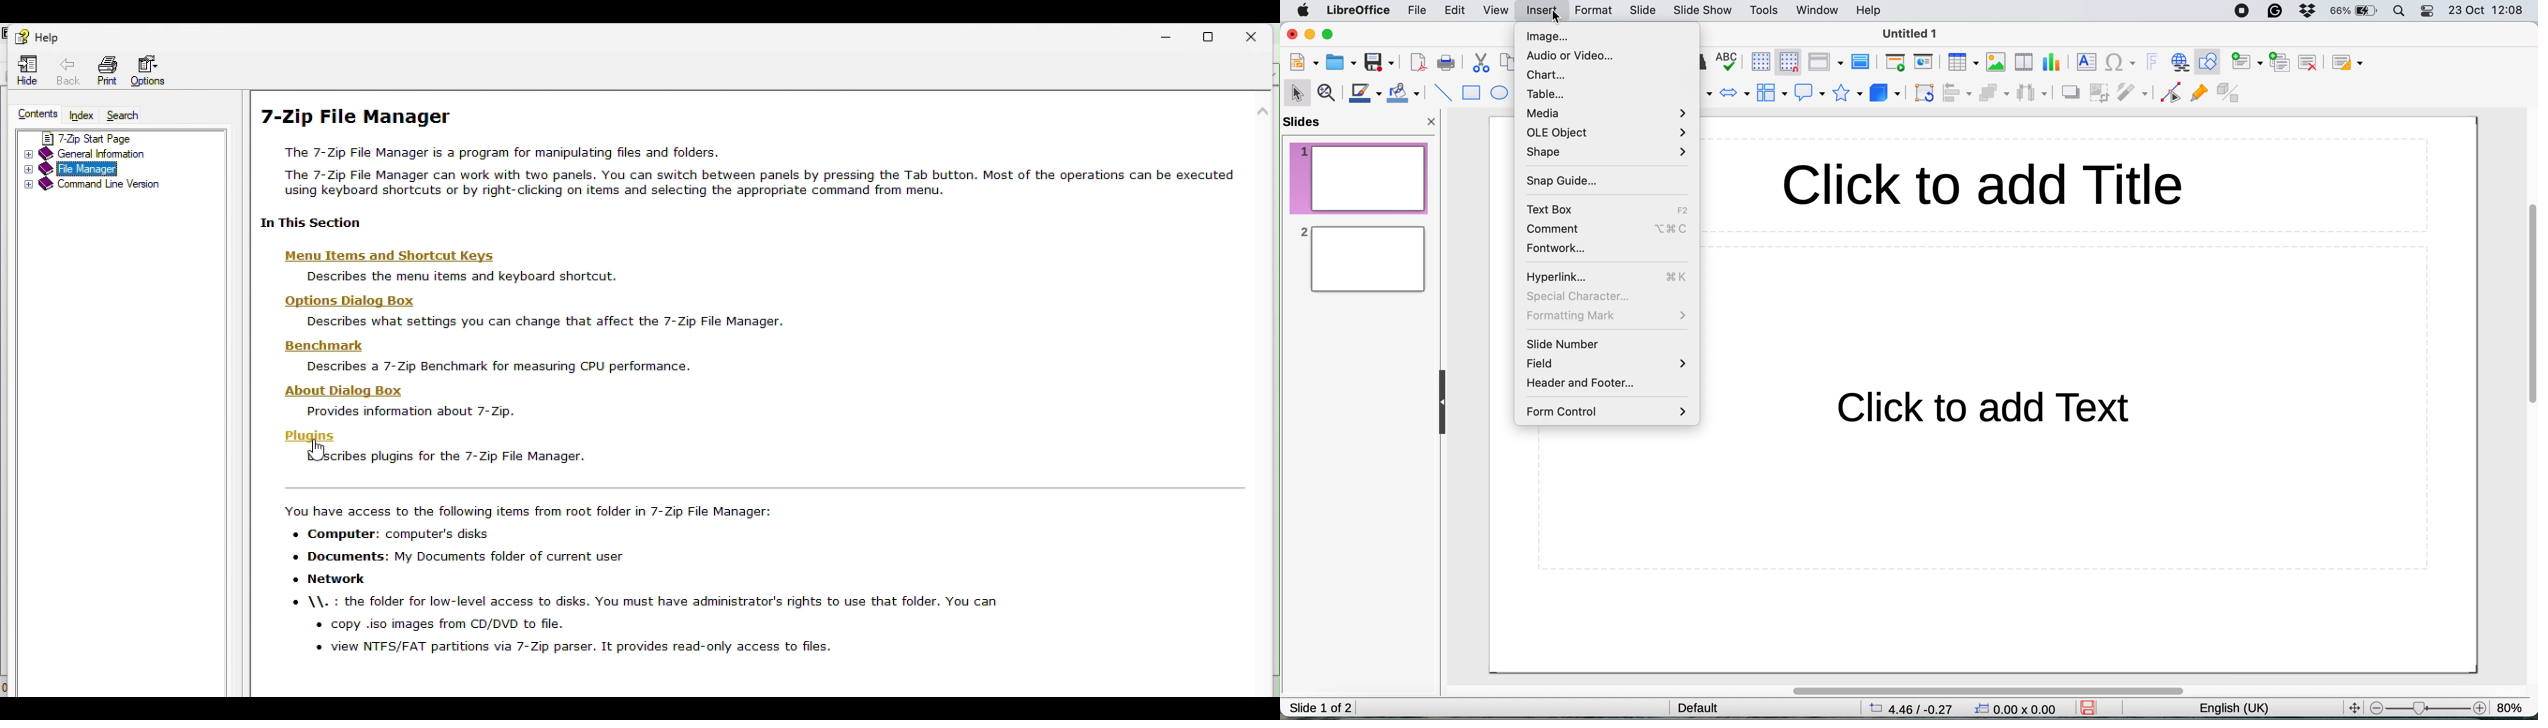 The height and width of the screenshot is (728, 2548). Describe the element at coordinates (448, 278) in the screenshot. I see `text` at that location.